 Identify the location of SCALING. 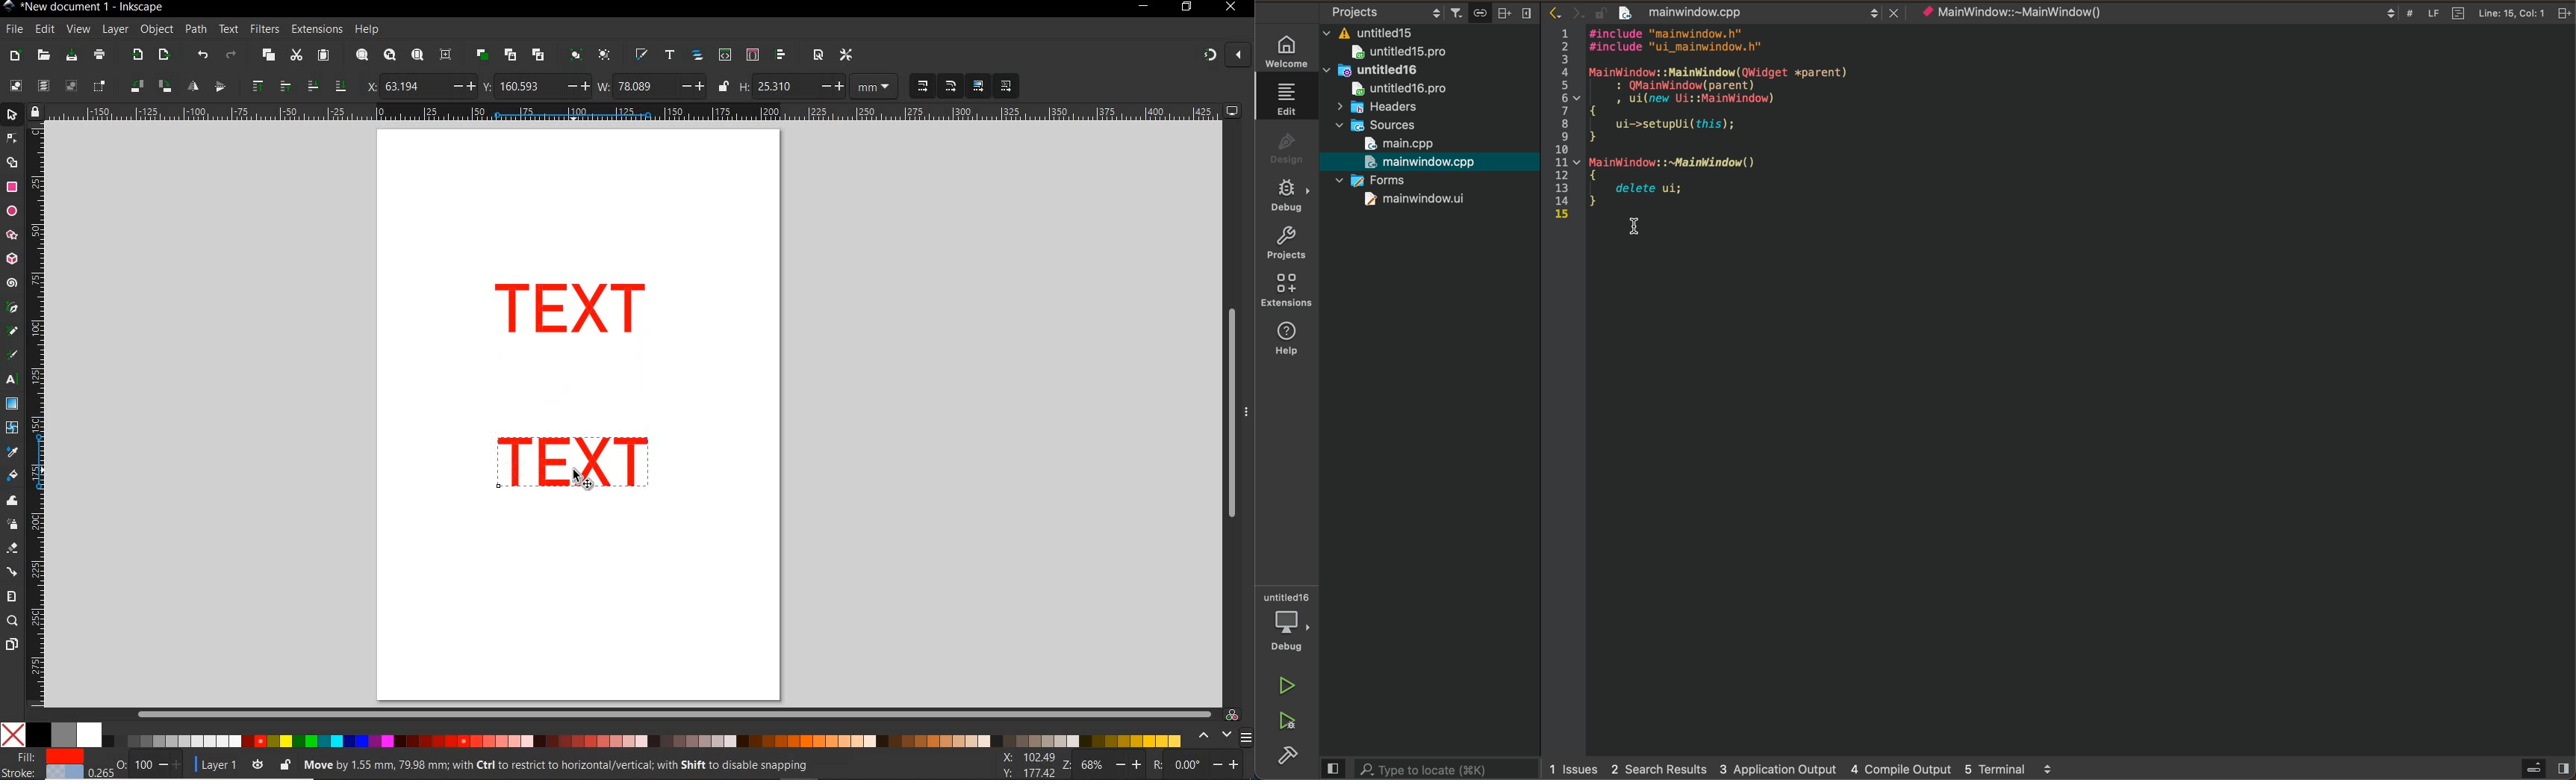
(936, 87).